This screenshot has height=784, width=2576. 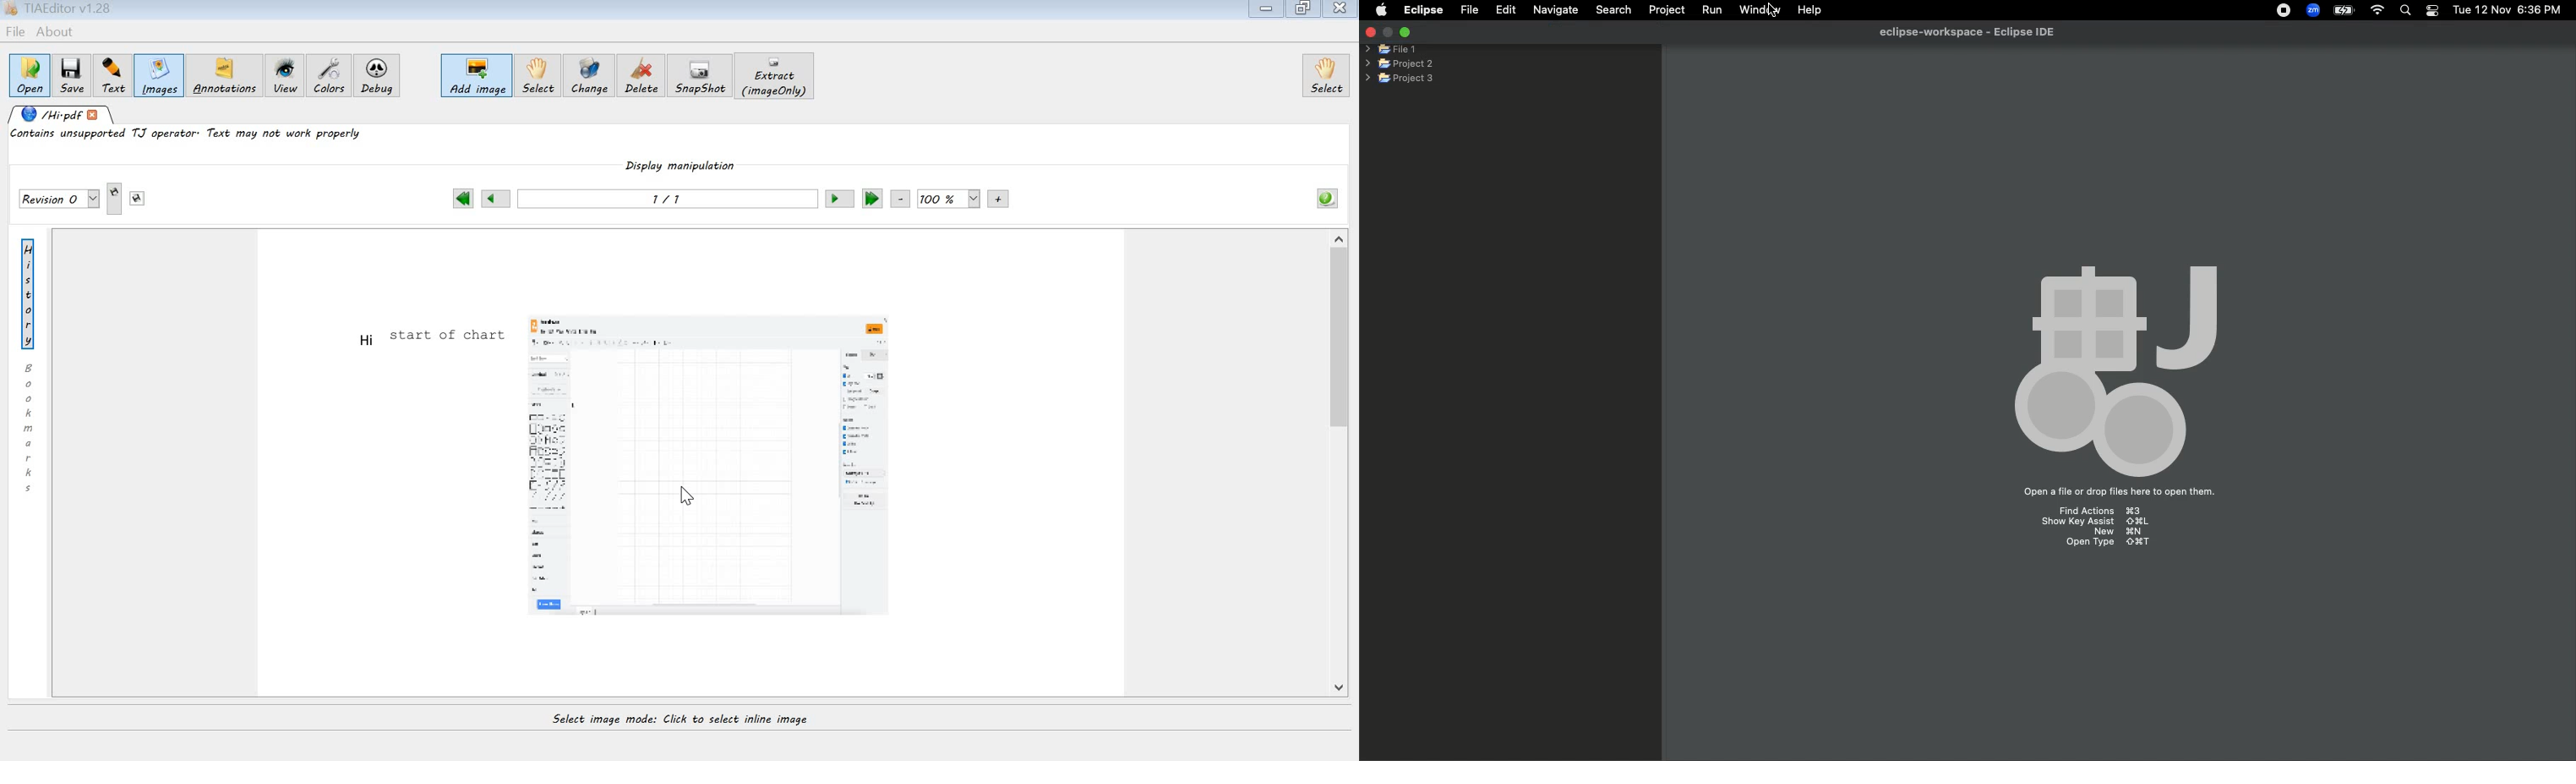 What do you see at coordinates (1756, 9) in the screenshot?
I see `Window` at bounding box center [1756, 9].